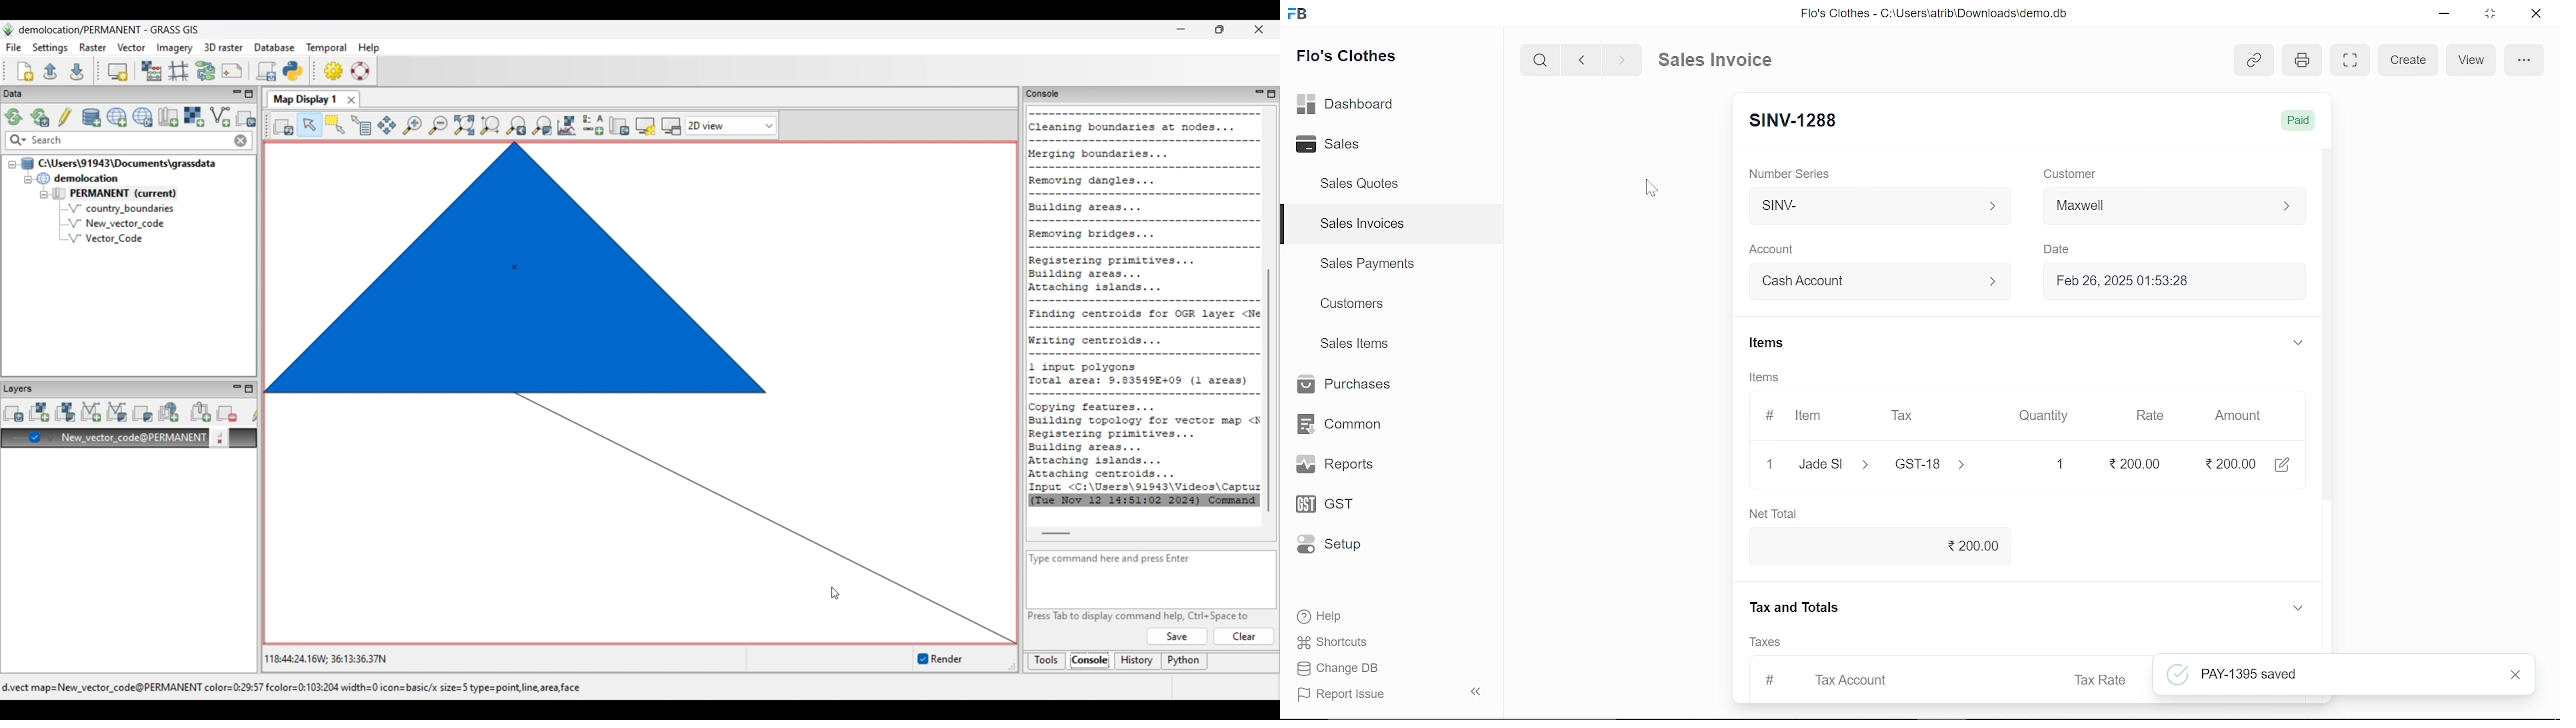  I want to click on Customer, so click(2176, 209).